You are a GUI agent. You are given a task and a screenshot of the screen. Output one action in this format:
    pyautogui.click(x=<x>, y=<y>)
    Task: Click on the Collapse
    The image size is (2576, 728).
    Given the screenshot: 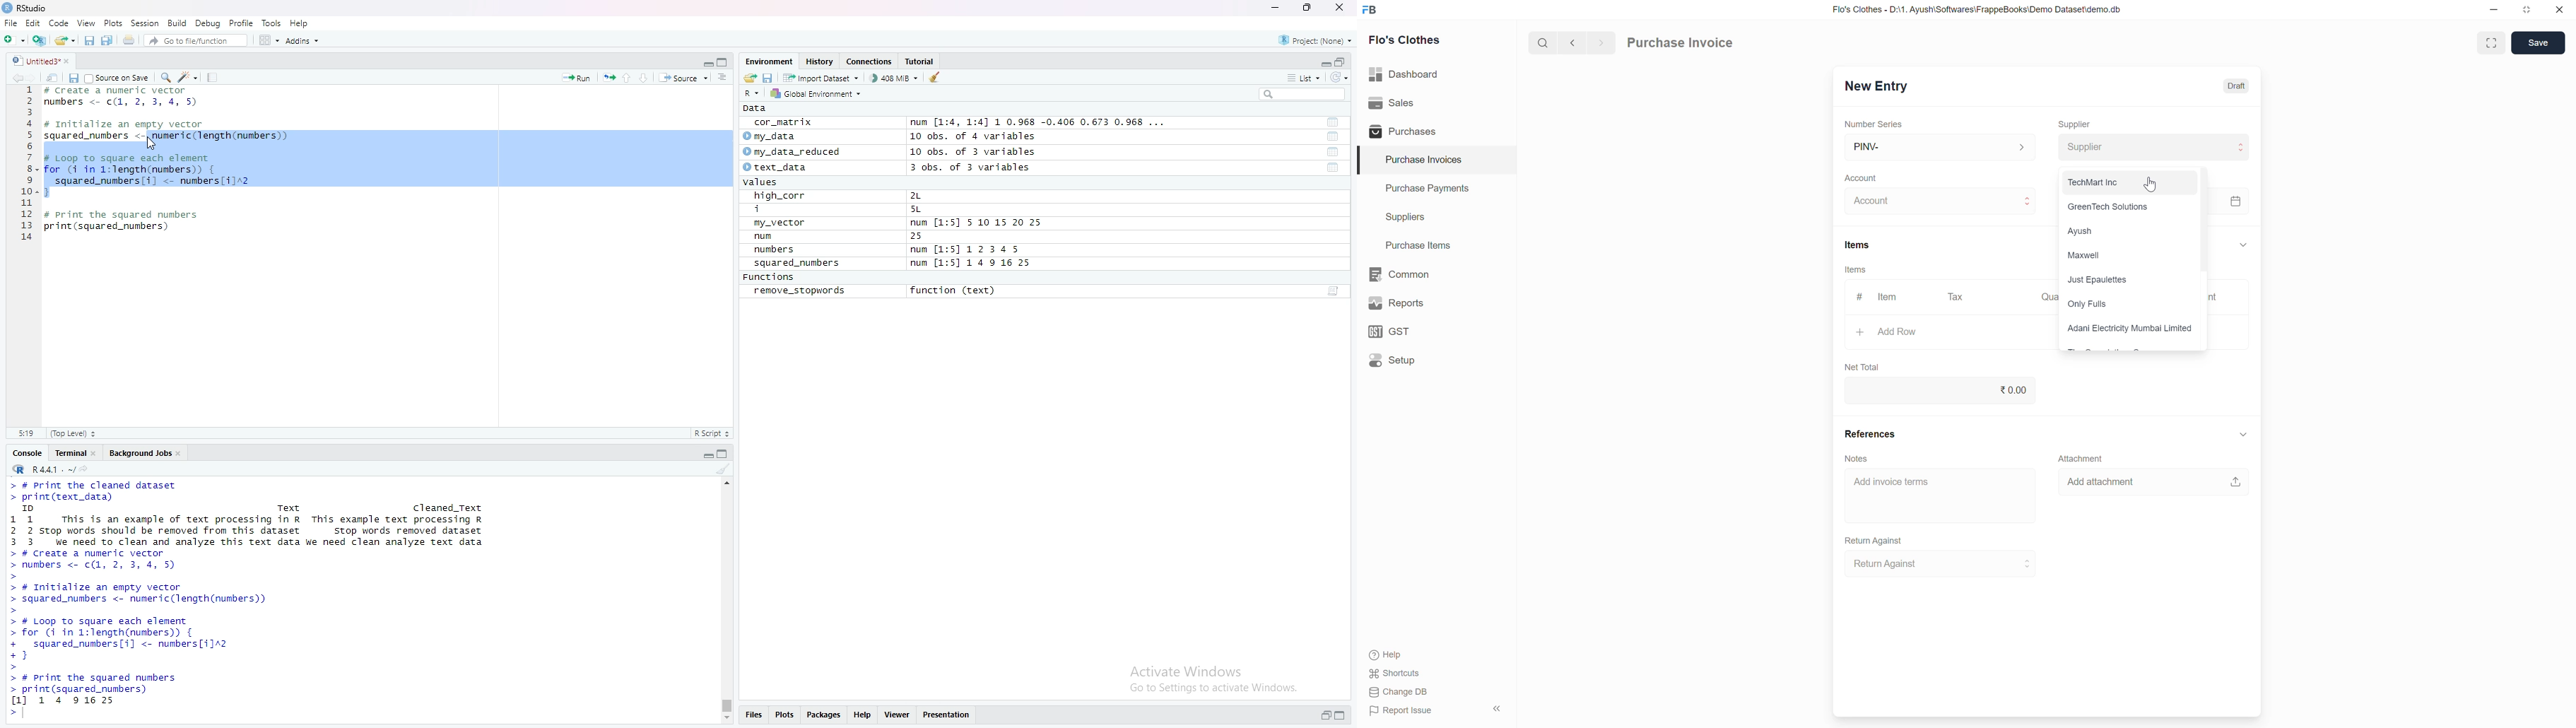 What is the action you would take?
    pyautogui.click(x=1496, y=708)
    